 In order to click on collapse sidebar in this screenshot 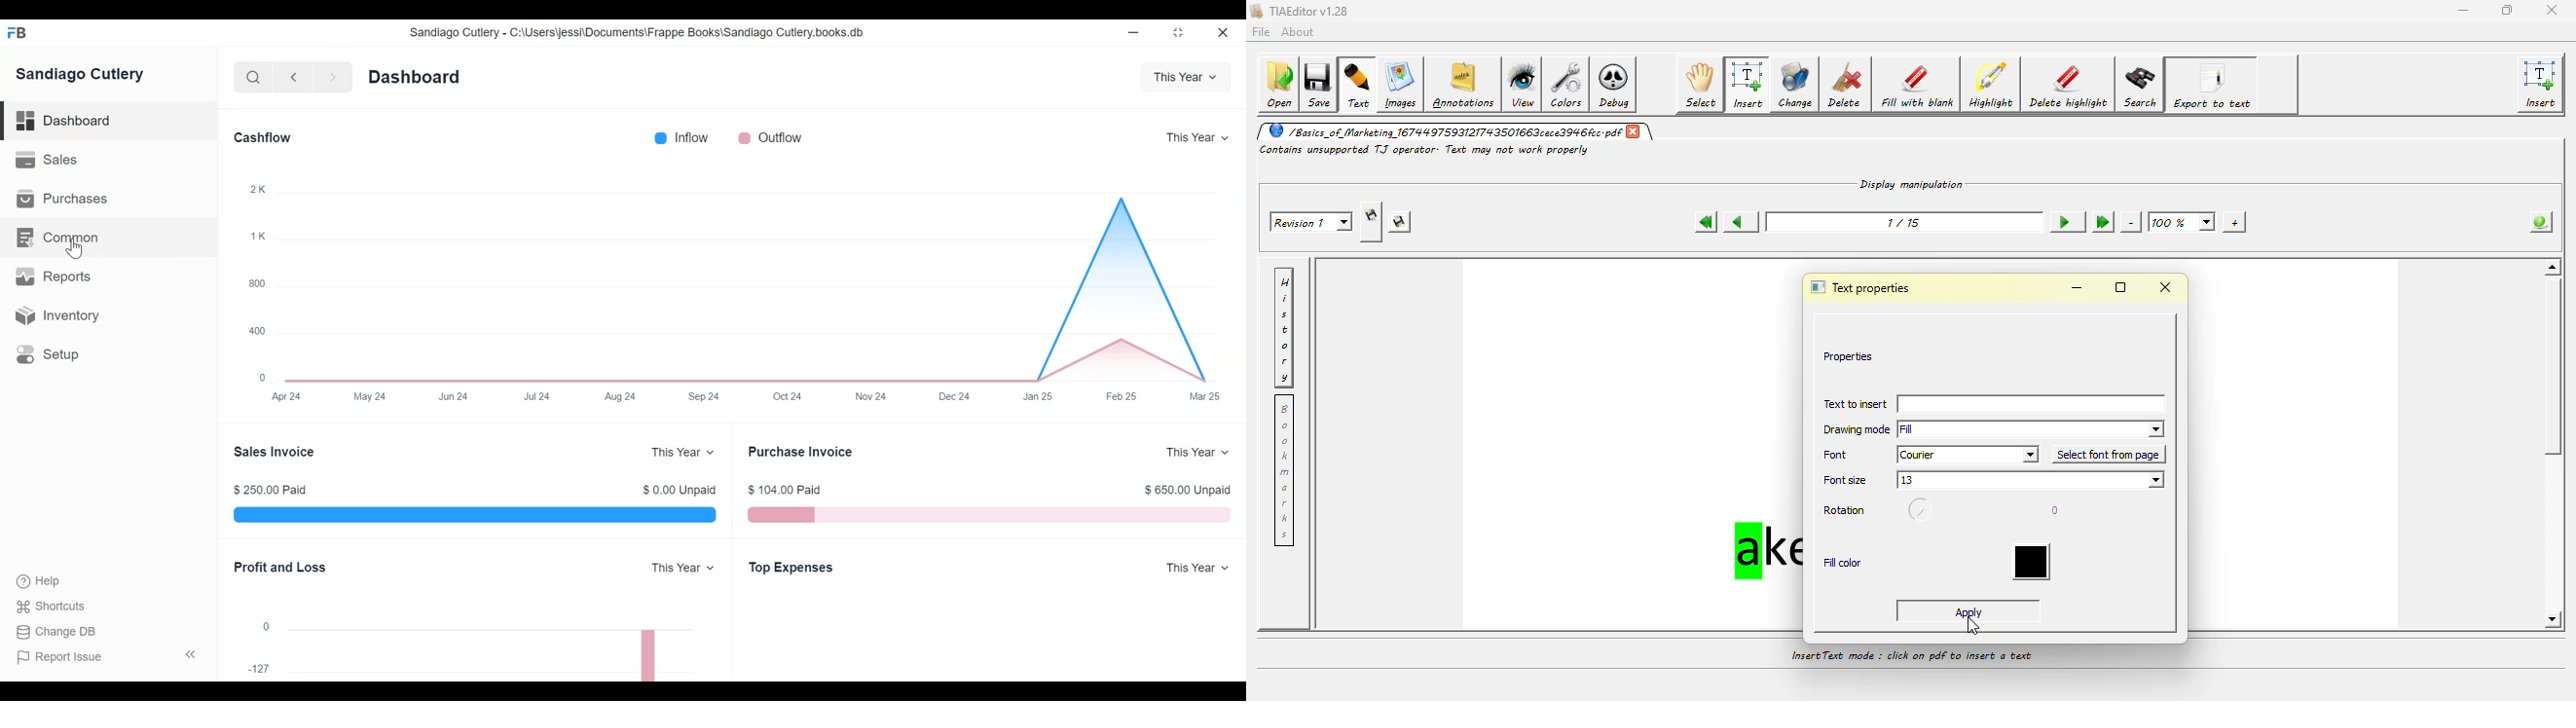, I will do `click(188, 654)`.